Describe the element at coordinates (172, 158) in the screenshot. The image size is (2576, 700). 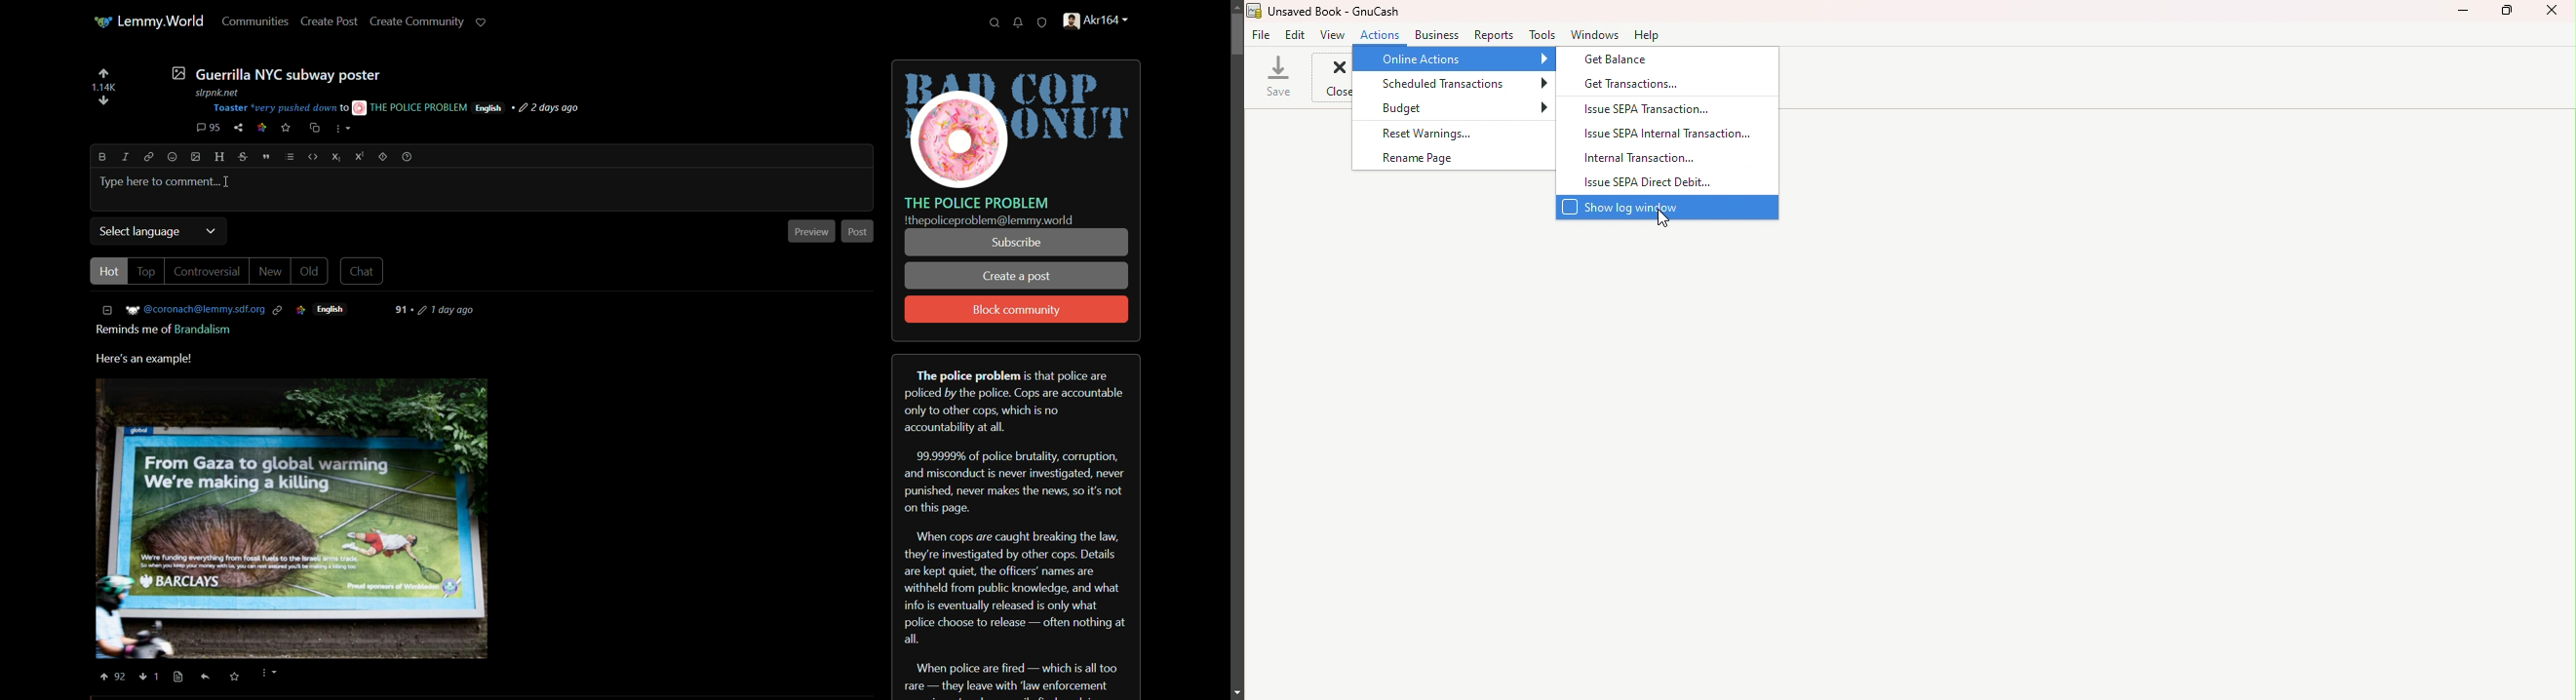
I see `emoji` at that location.